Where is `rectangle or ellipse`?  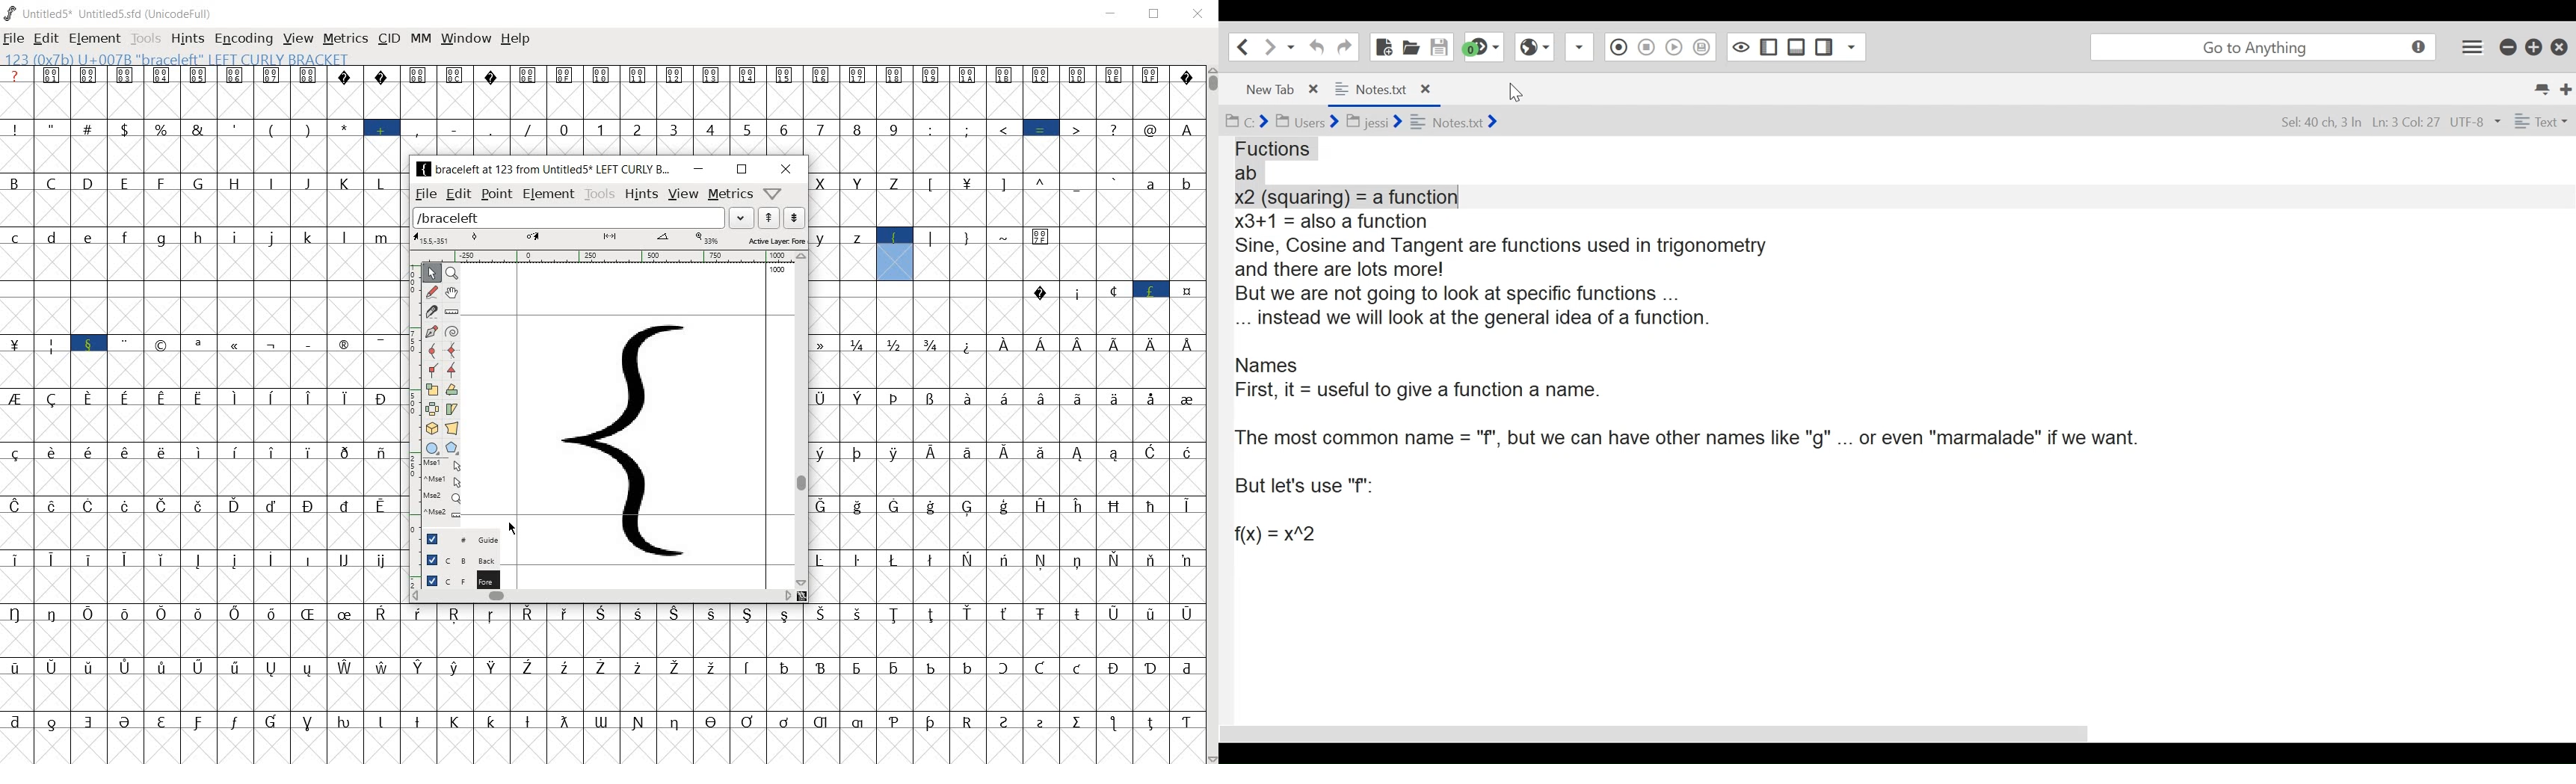
rectangle or ellipse is located at coordinates (431, 449).